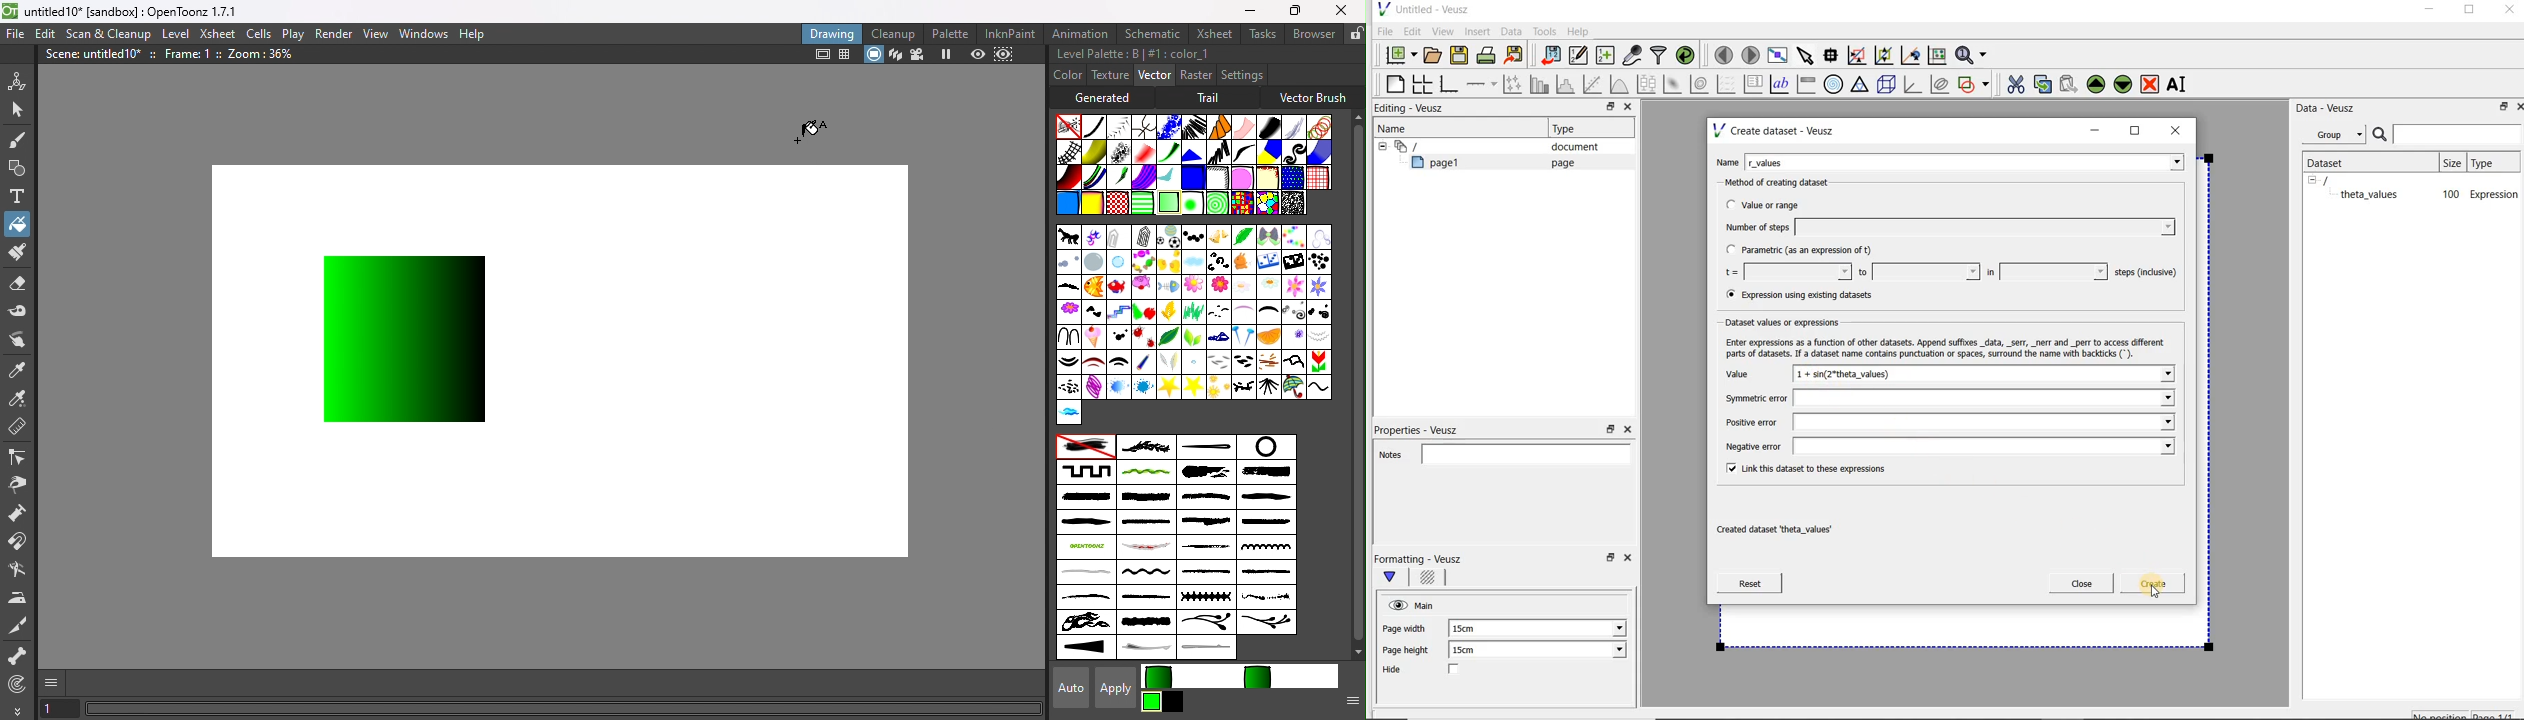 This screenshot has width=2548, height=728. Describe the element at coordinates (1266, 497) in the screenshot. I see `medium_brush2` at that location.